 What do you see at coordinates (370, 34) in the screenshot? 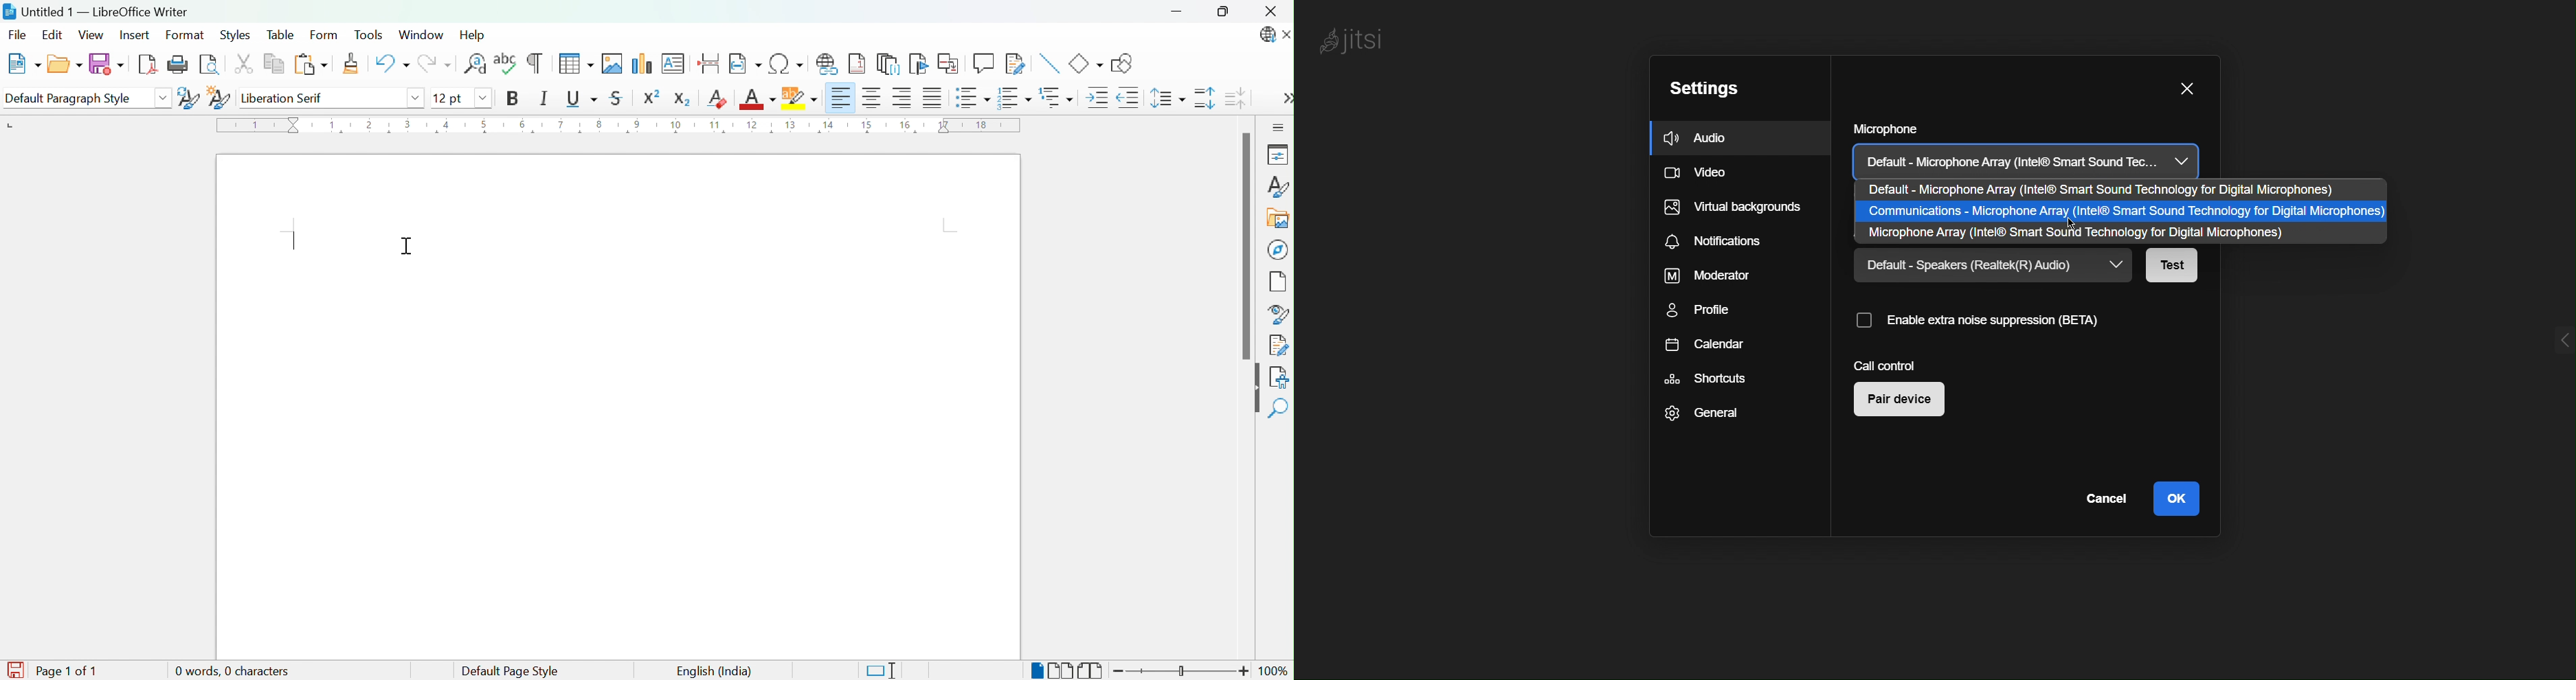
I see `Tools` at bounding box center [370, 34].